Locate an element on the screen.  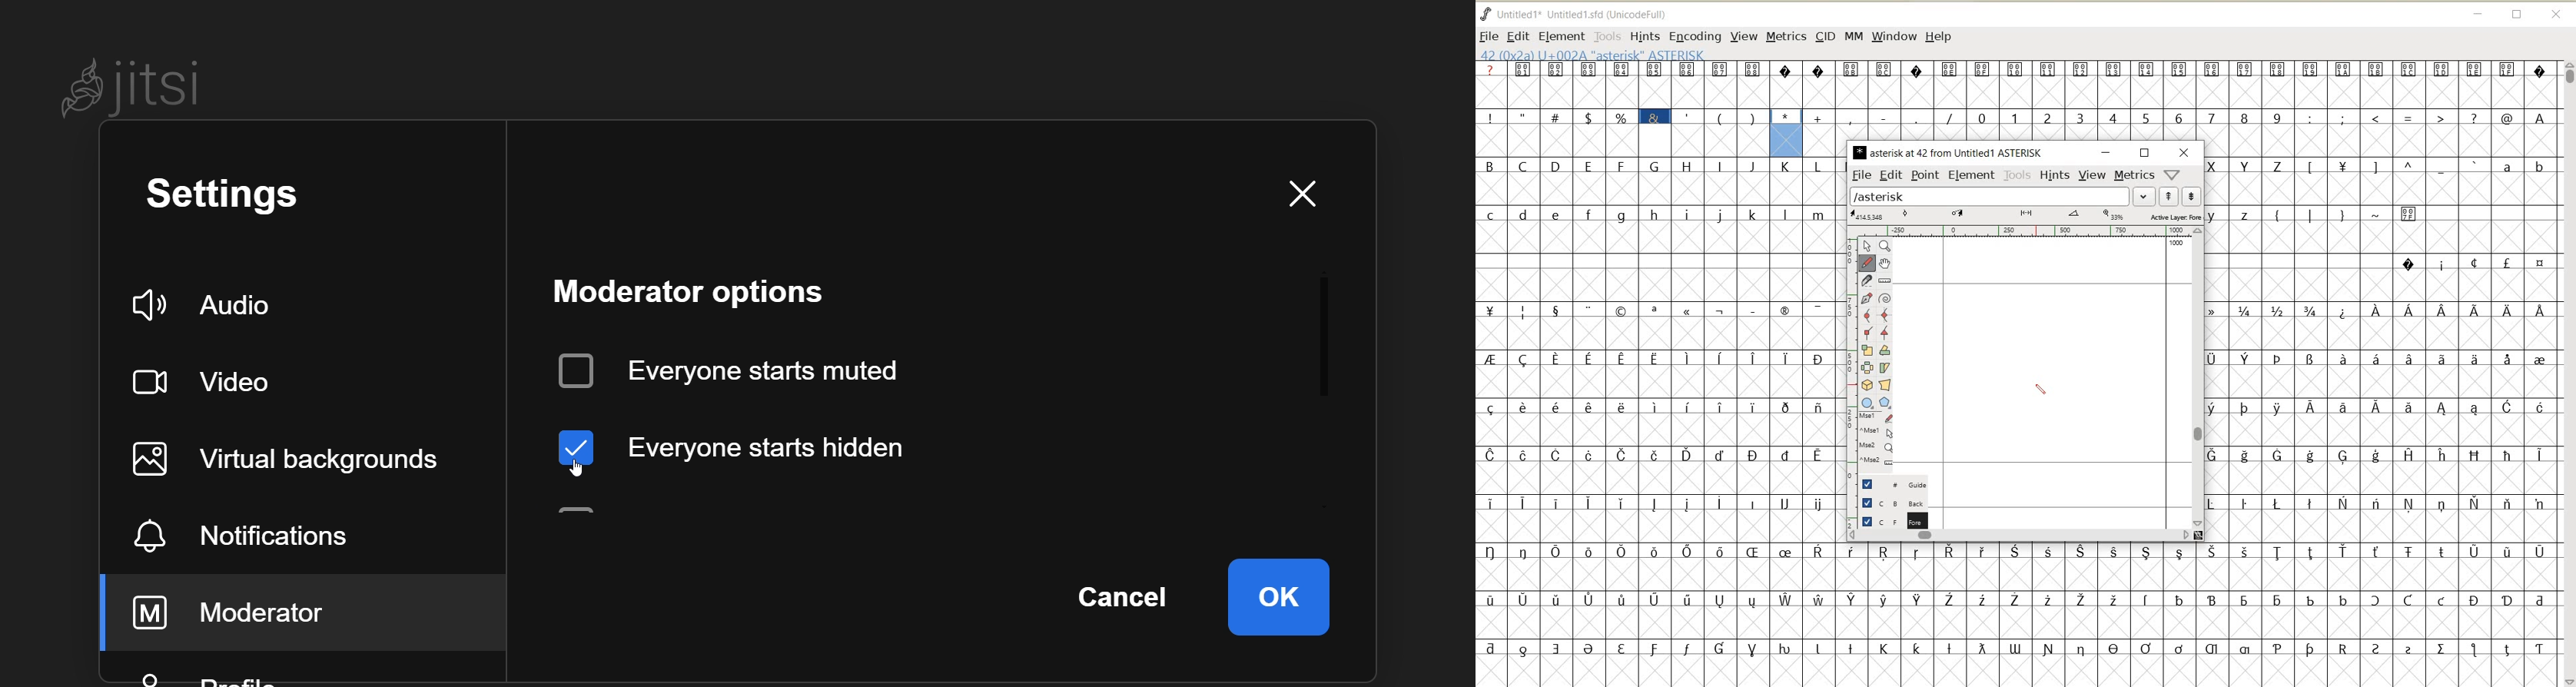
42 (0x2A) U+002A "Asterisk" ASTERISK is located at coordinates (1597, 54).